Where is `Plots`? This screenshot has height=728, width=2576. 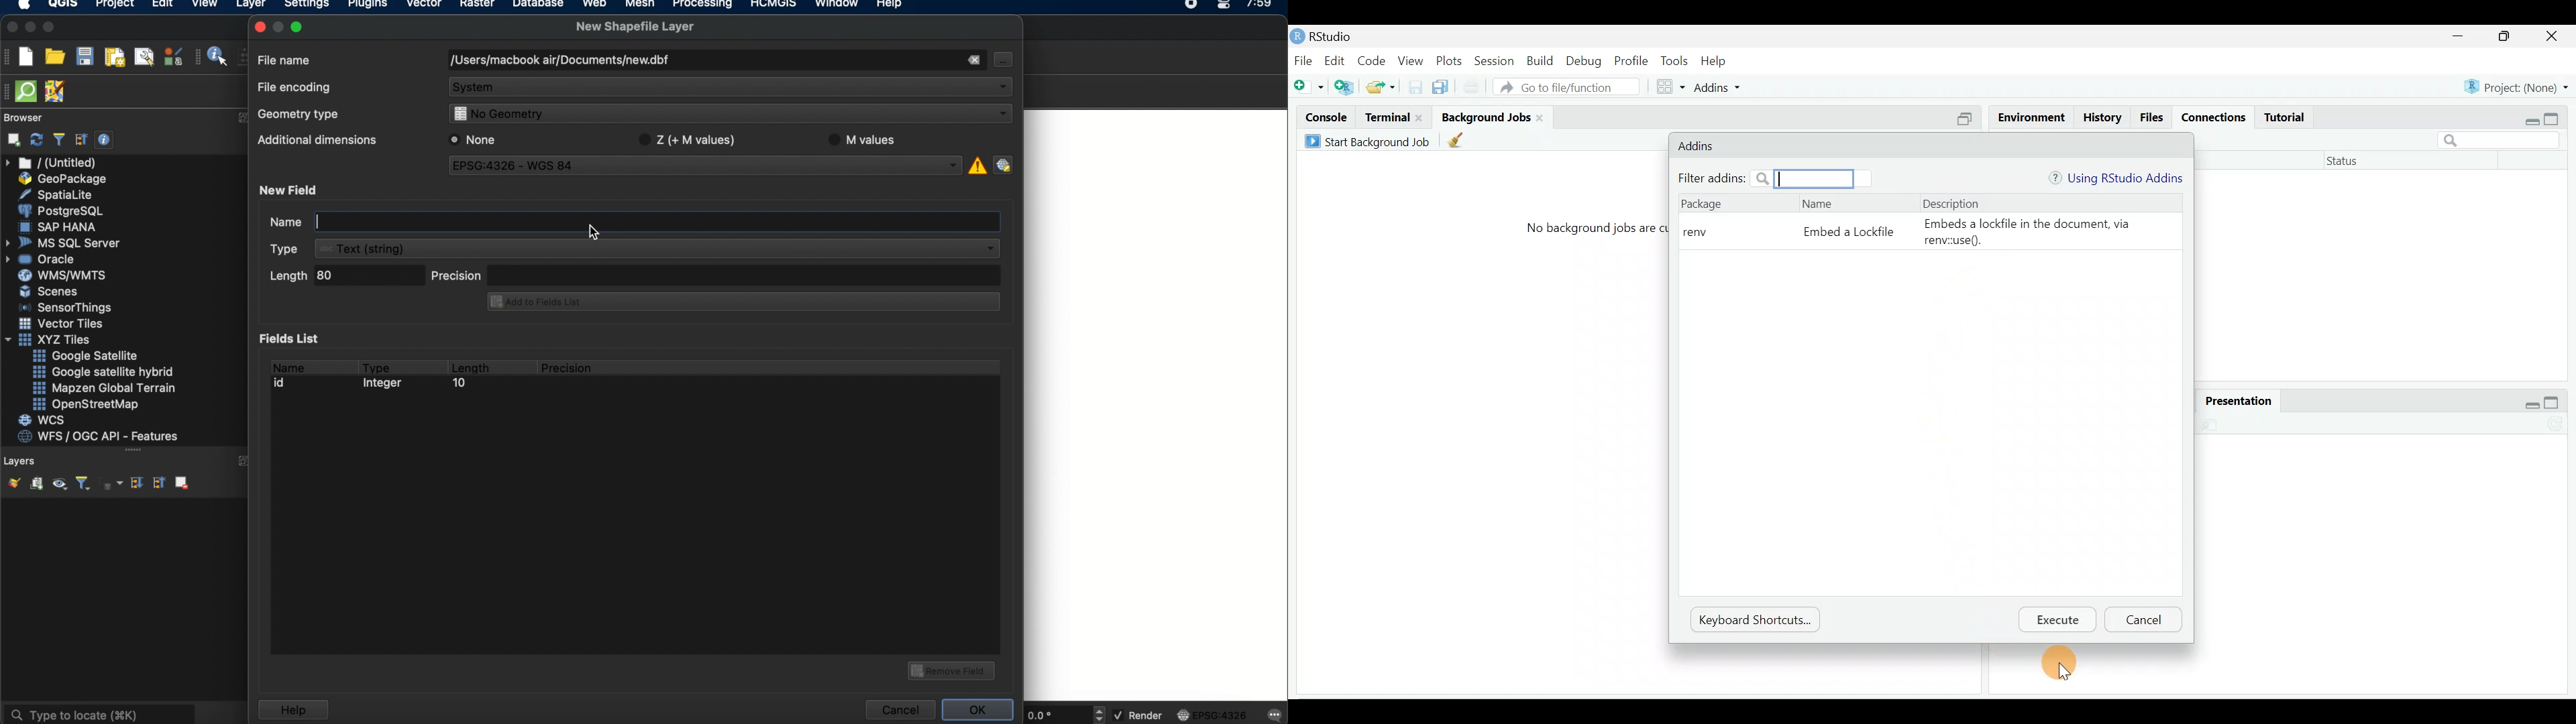 Plots is located at coordinates (2012, 400).